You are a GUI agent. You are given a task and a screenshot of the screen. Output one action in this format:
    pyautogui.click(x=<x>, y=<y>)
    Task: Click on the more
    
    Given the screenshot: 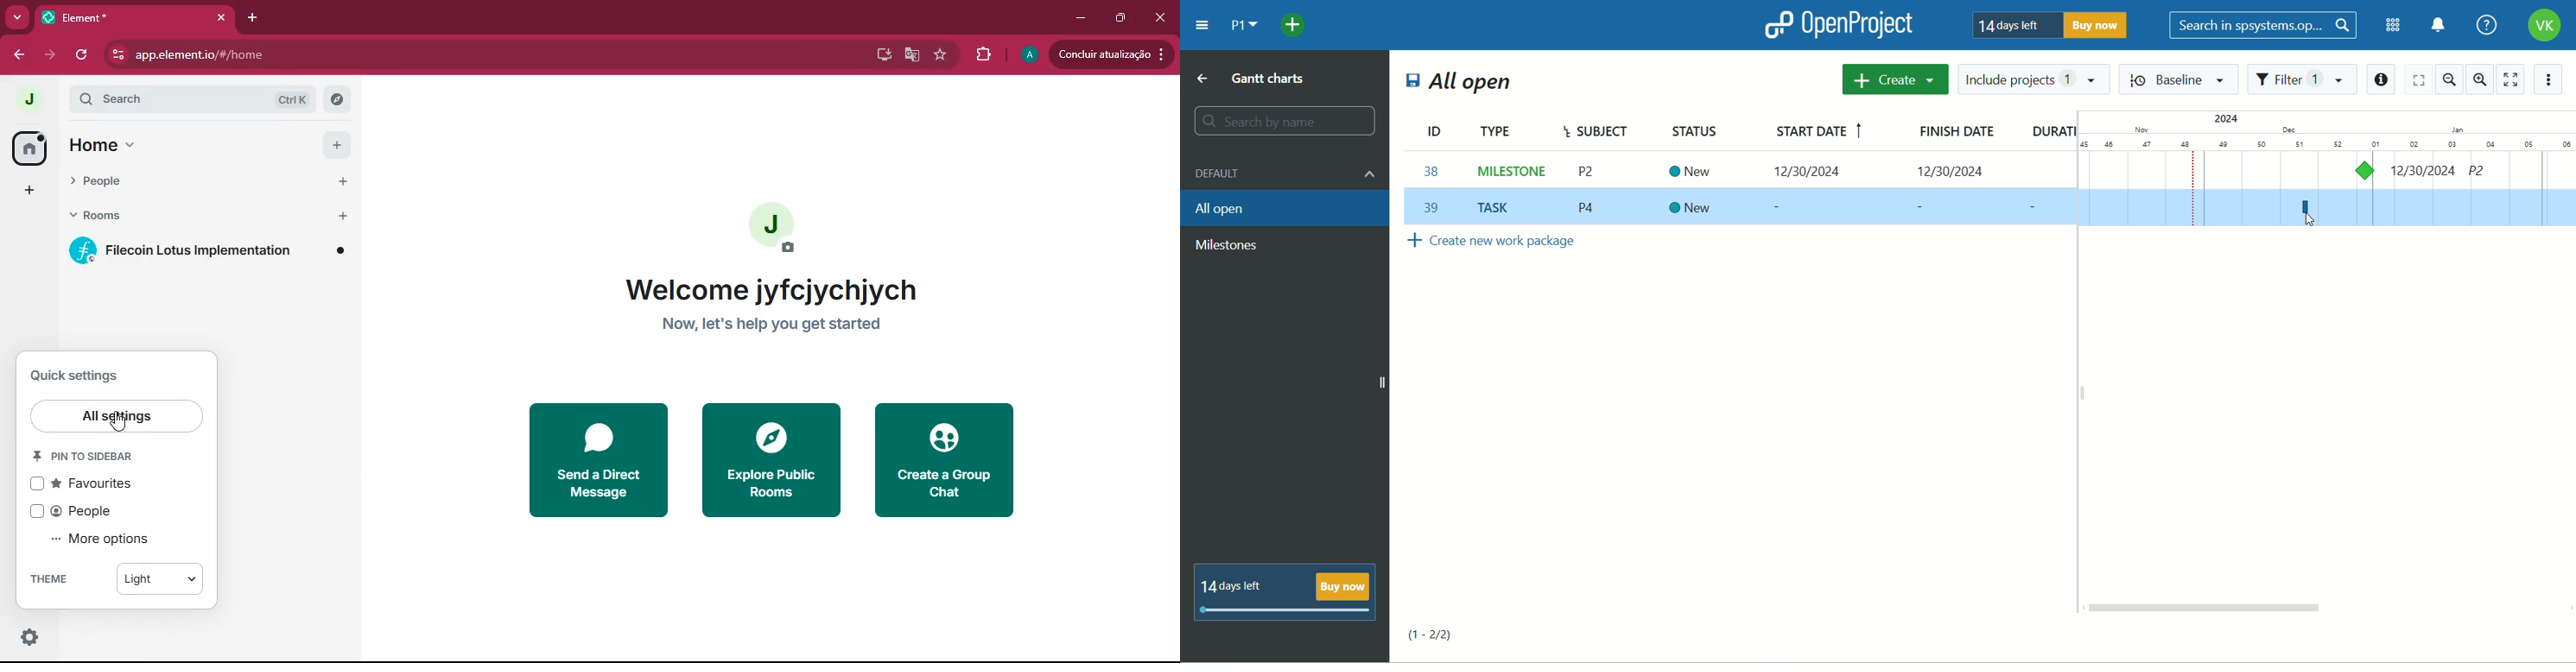 What is the action you would take?
    pyautogui.click(x=17, y=16)
    